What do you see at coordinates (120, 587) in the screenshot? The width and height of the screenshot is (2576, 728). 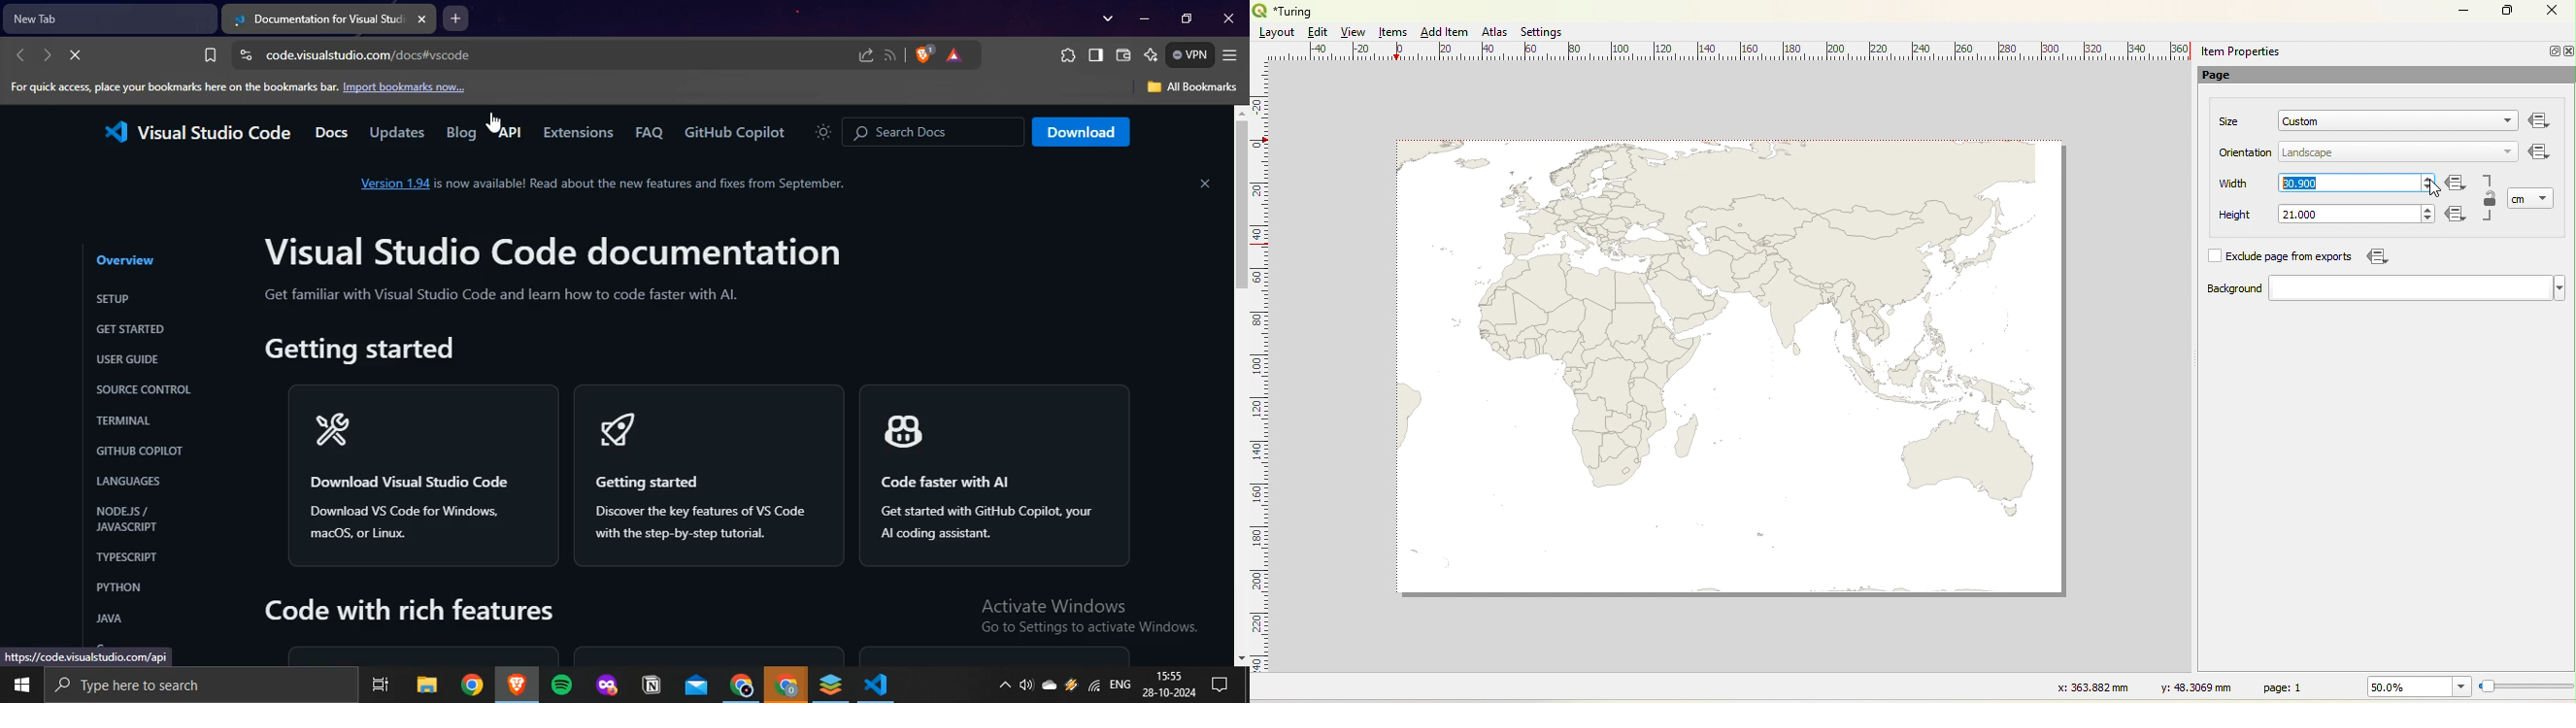 I see `PYTHON` at bounding box center [120, 587].